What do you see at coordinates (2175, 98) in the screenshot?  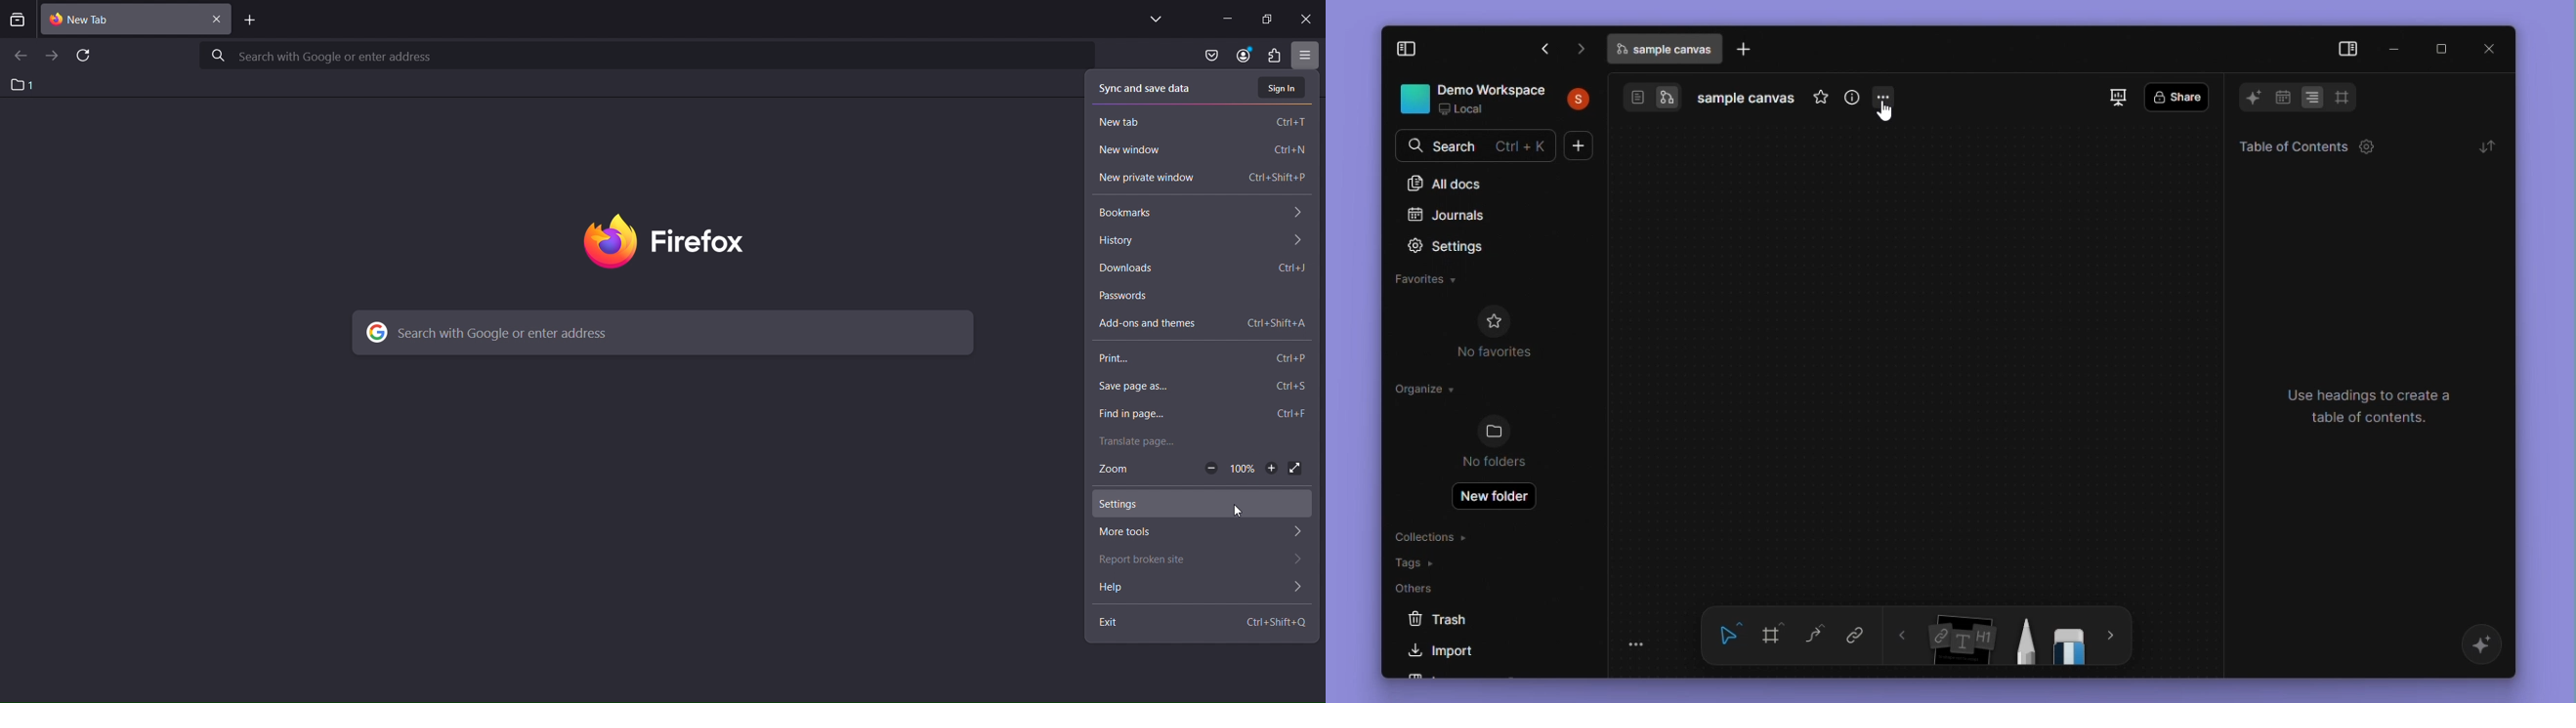 I see `share` at bounding box center [2175, 98].